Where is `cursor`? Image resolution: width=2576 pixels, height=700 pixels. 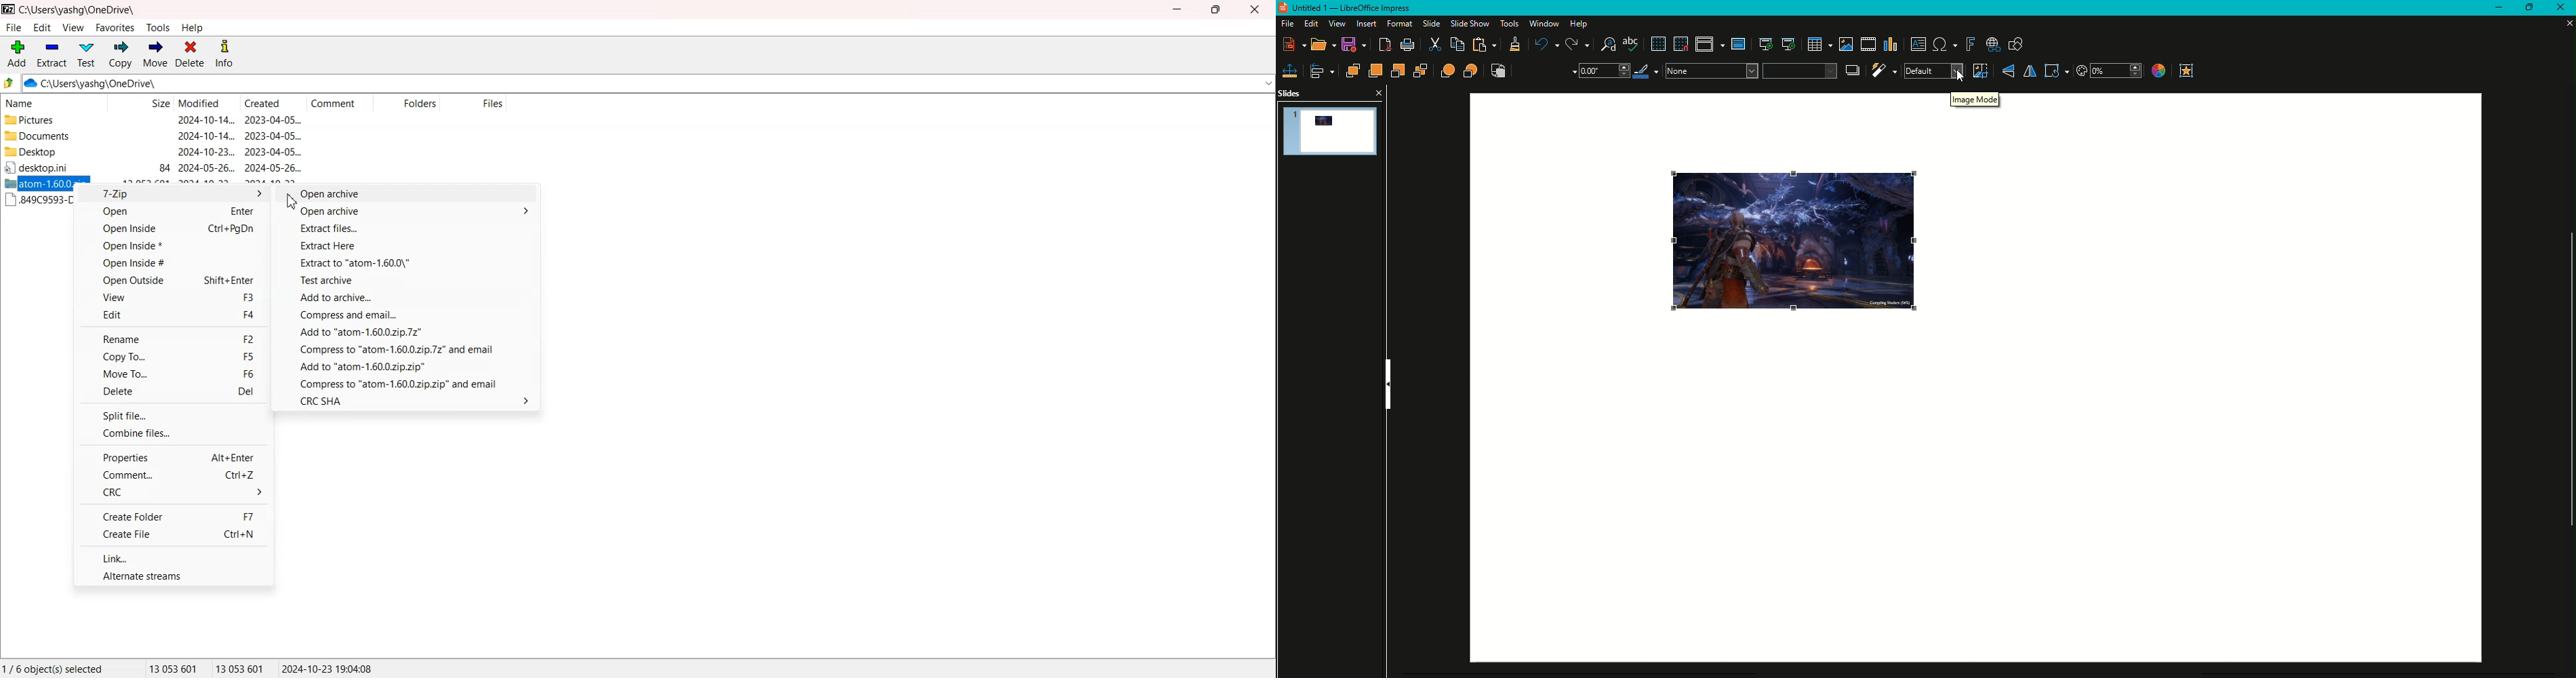 cursor is located at coordinates (1961, 78).